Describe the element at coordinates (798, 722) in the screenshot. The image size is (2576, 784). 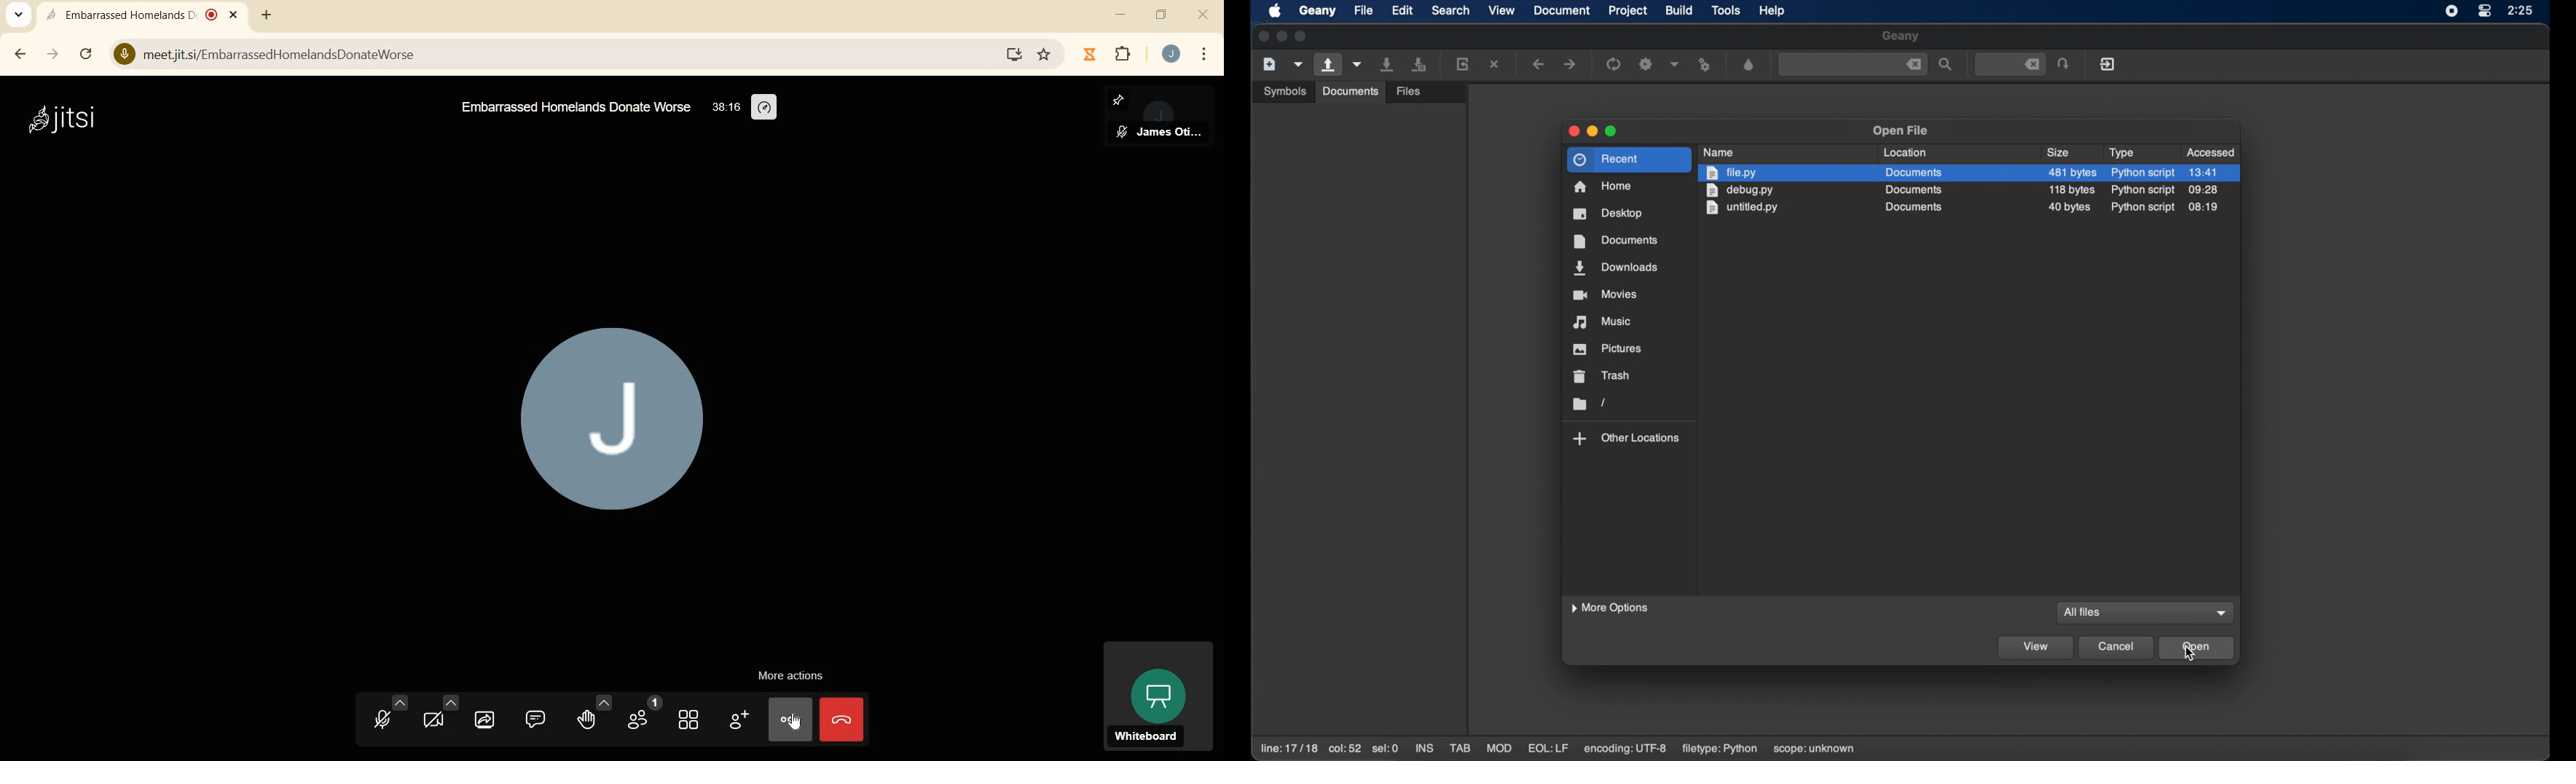
I see `cursor` at that location.